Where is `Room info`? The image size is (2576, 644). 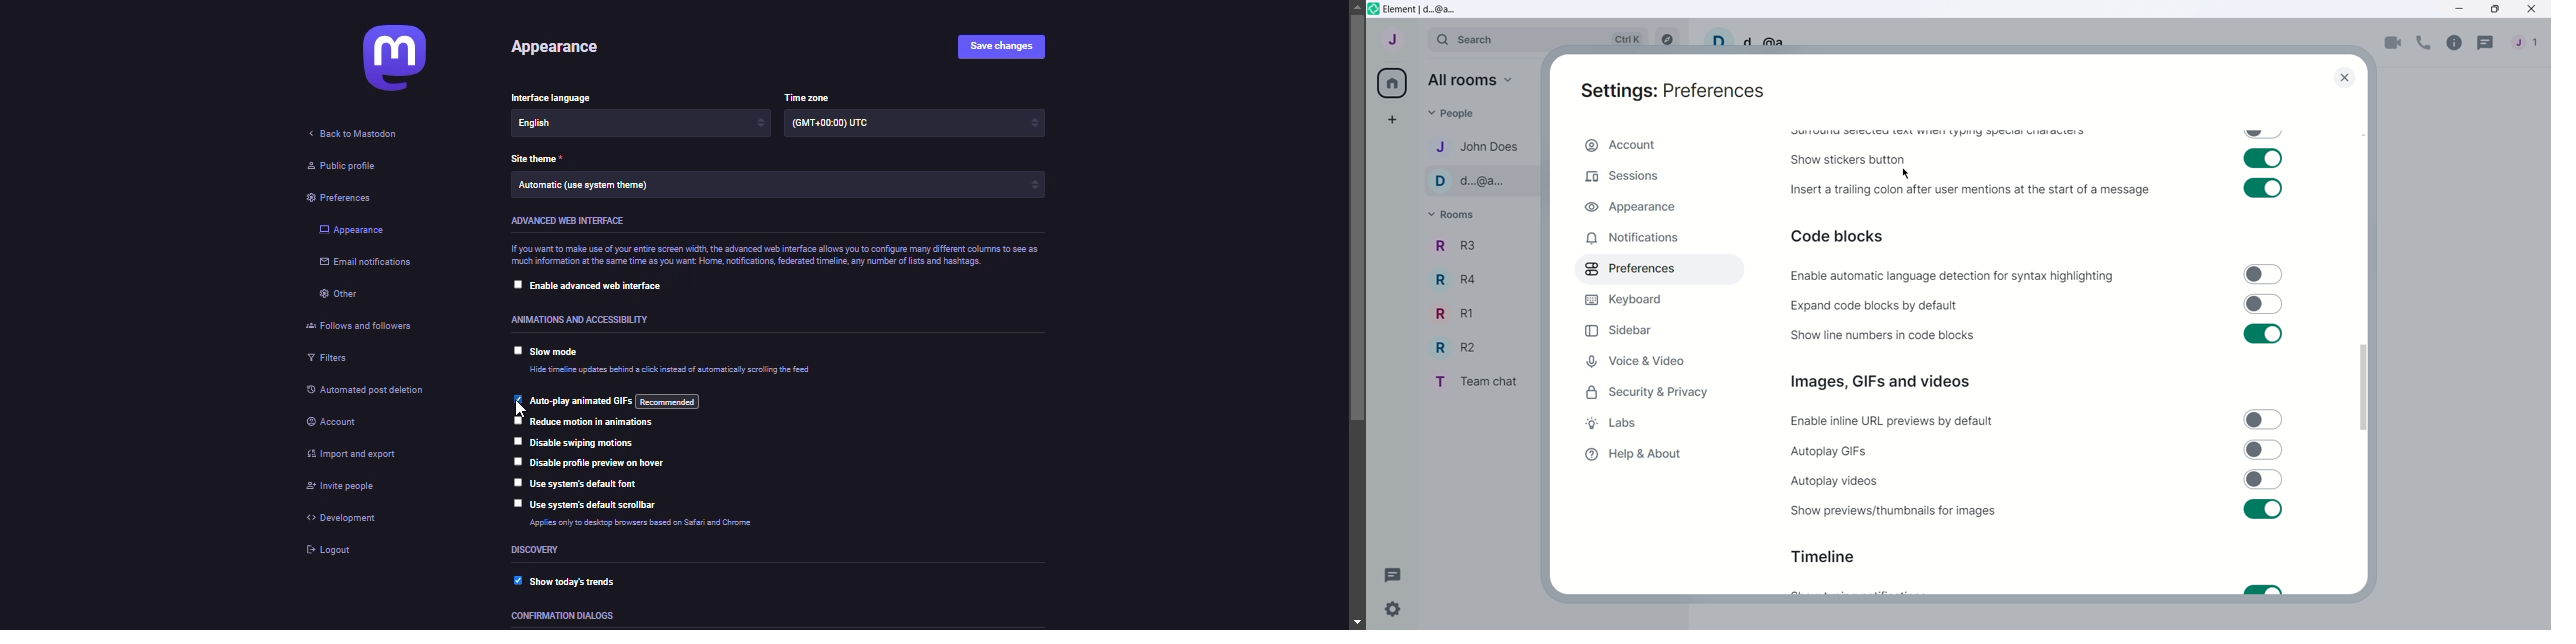 Room info is located at coordinates (2455, 44).